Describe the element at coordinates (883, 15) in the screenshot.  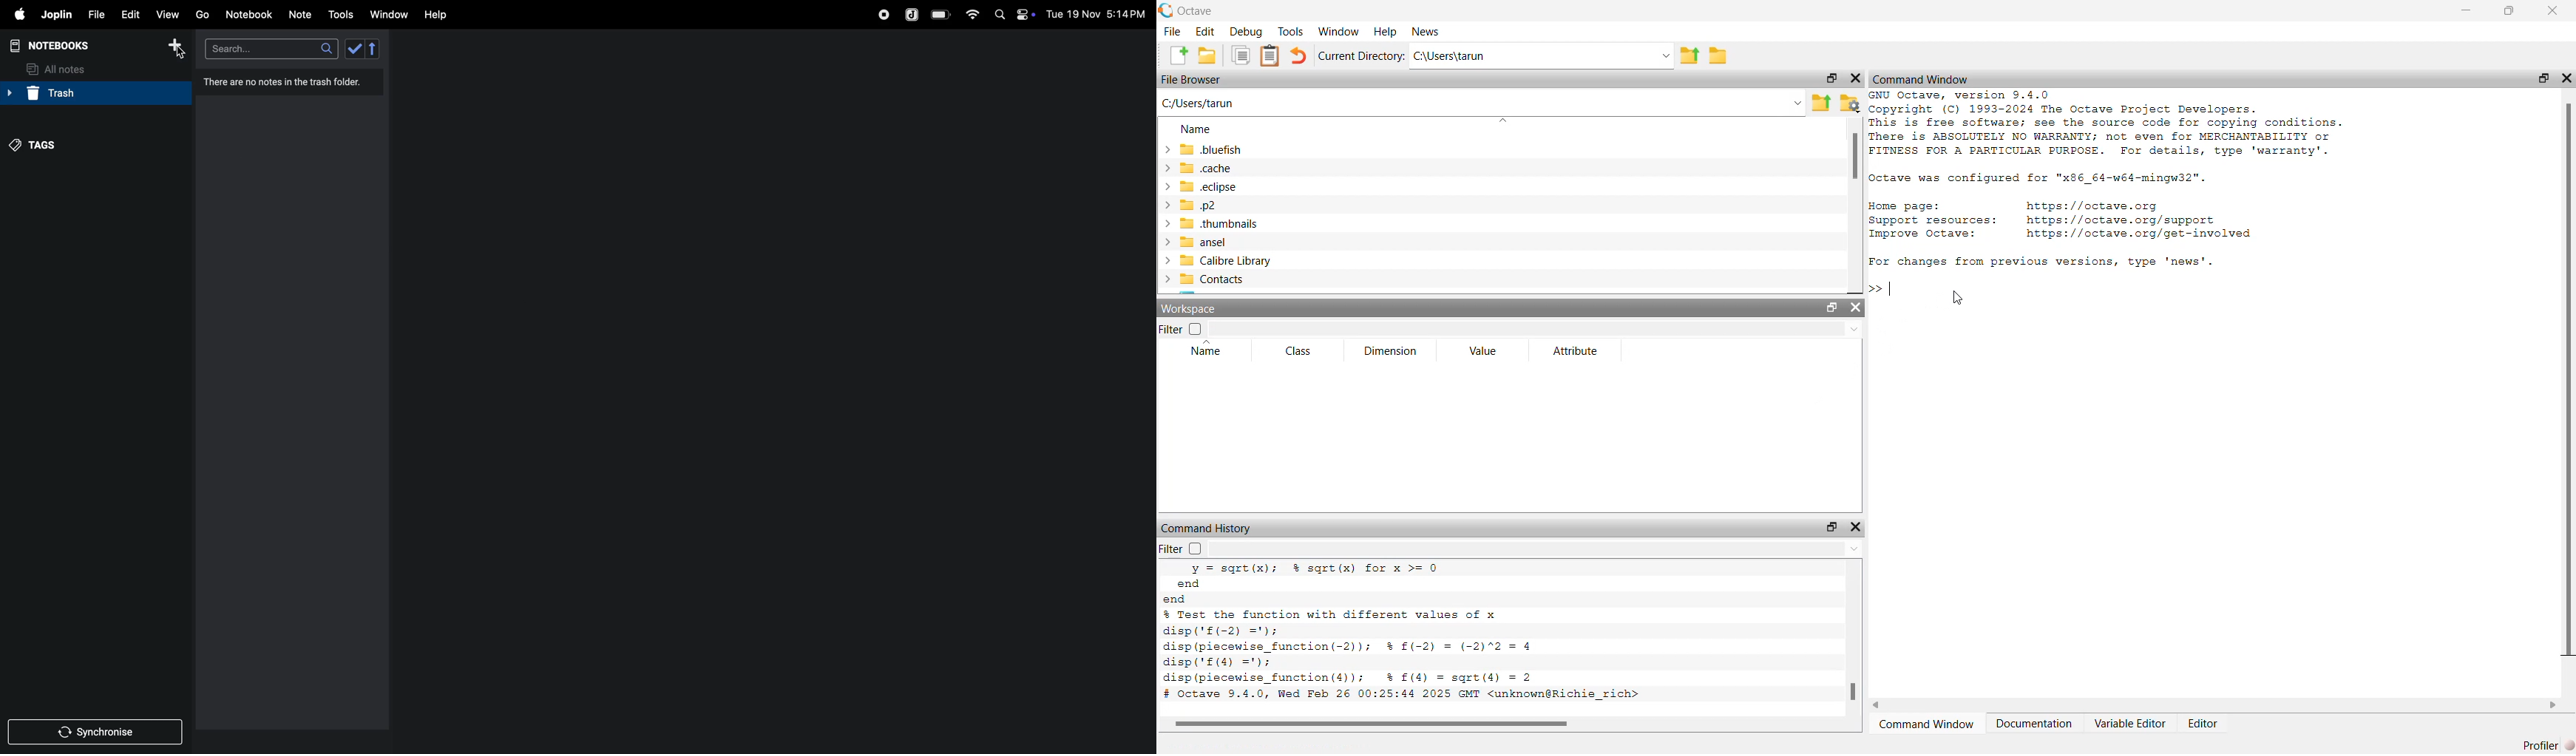
I see `record` at that location.